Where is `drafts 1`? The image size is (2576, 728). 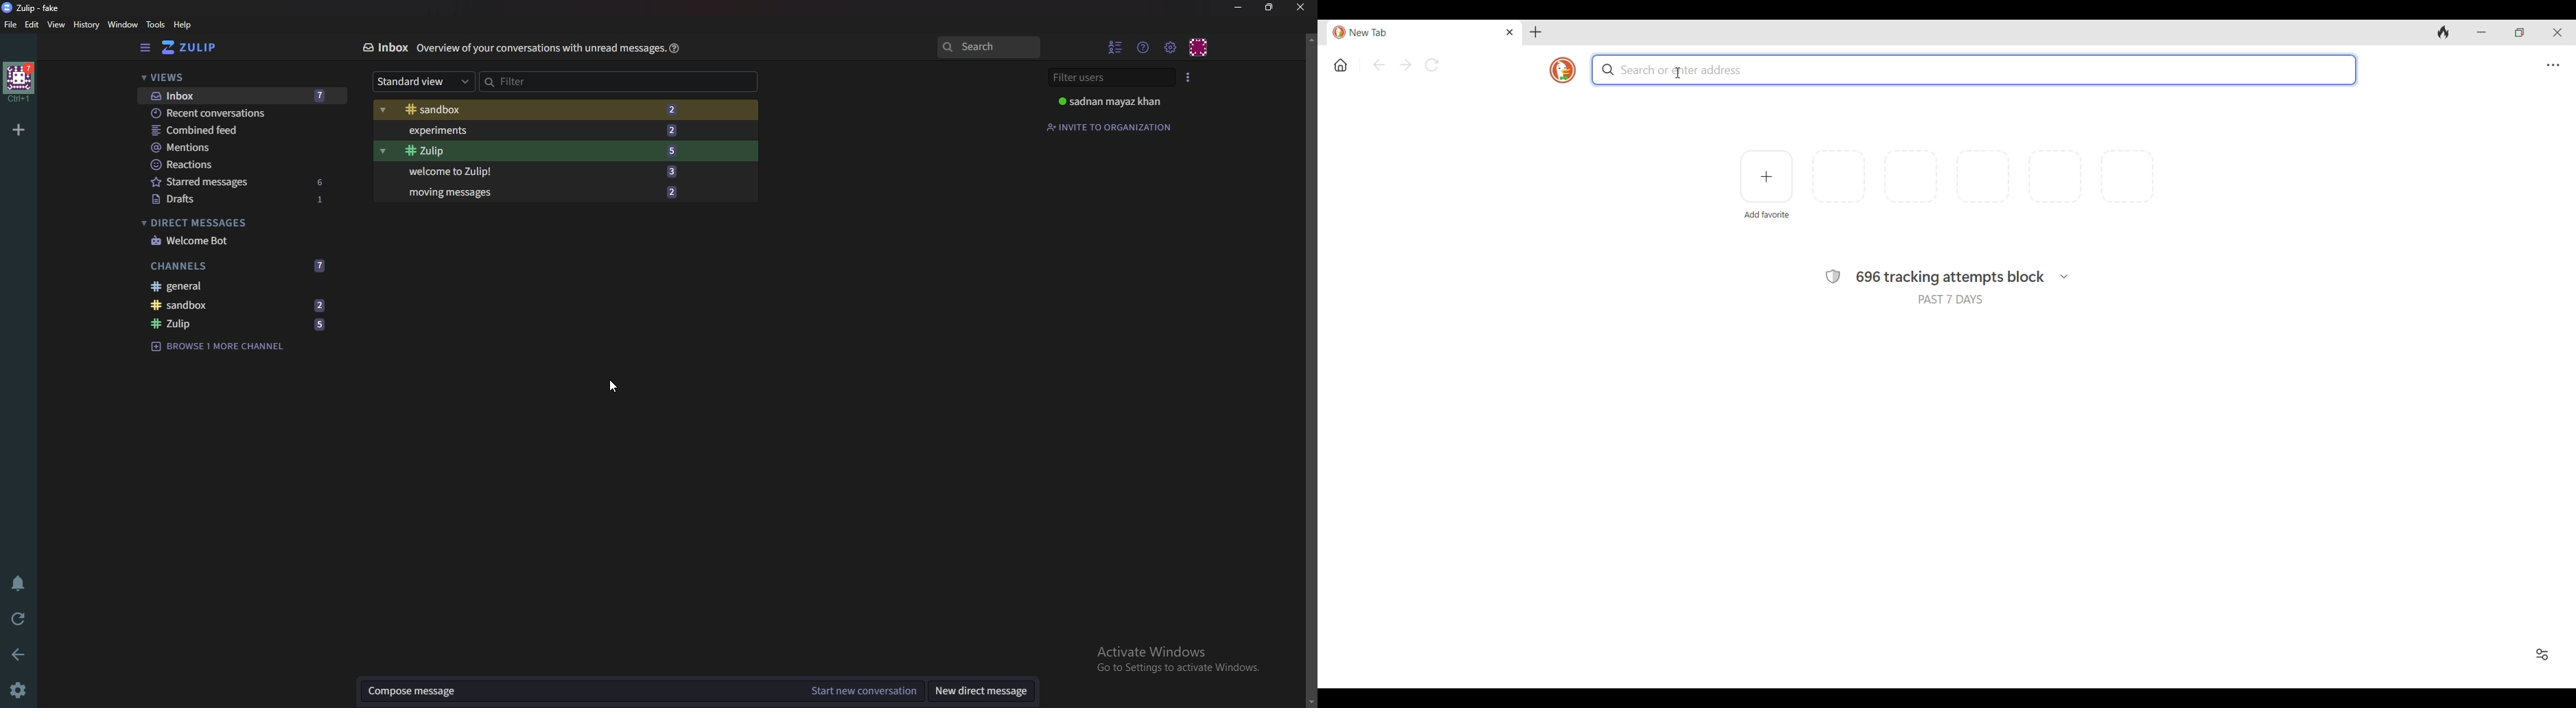 drafts 1 is located at coordinates (244, 200).